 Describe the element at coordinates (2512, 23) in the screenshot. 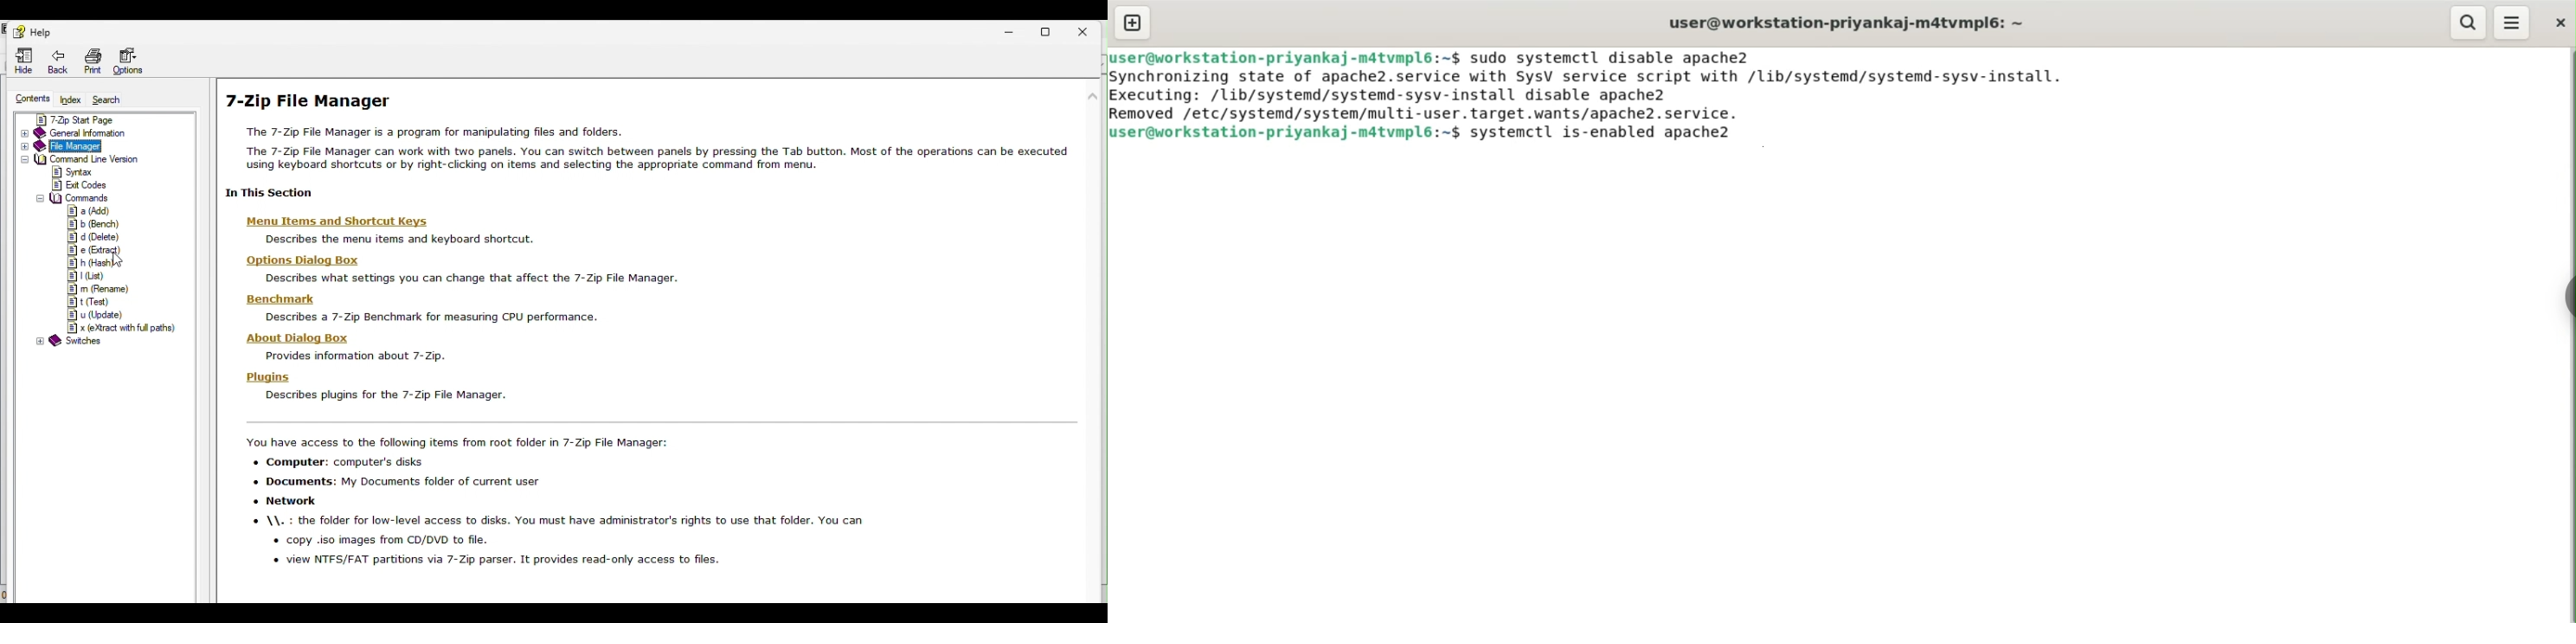

I see `more options` at that location.